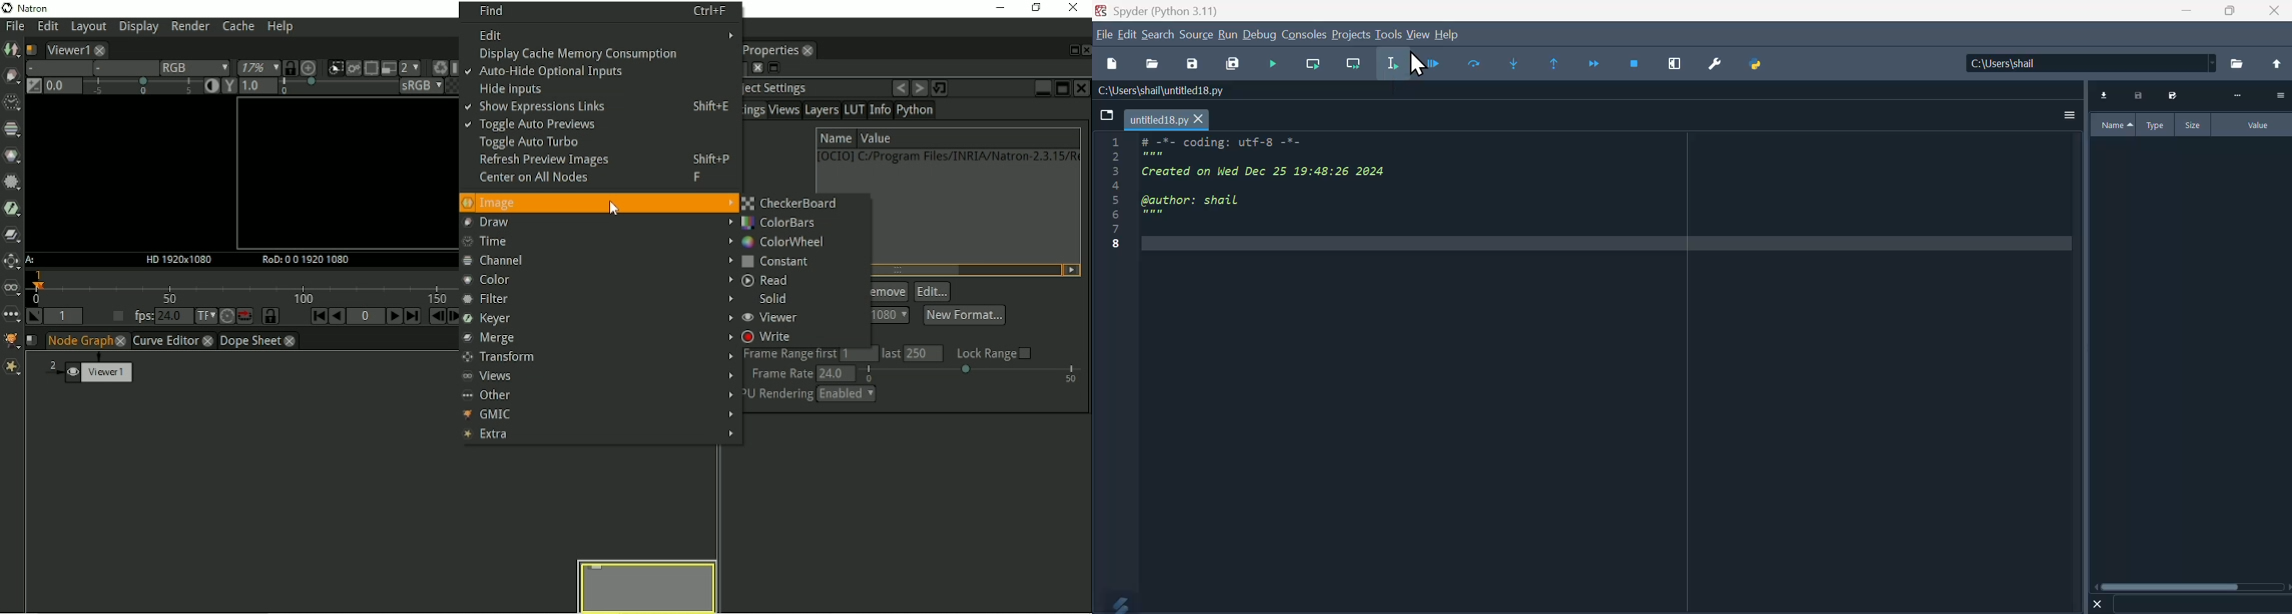 This screenshot has height=616, width=2296. What do you see at coordinates (1304, 34) in the screenshot?
I see `Console` at bounding box center [1304, 34].